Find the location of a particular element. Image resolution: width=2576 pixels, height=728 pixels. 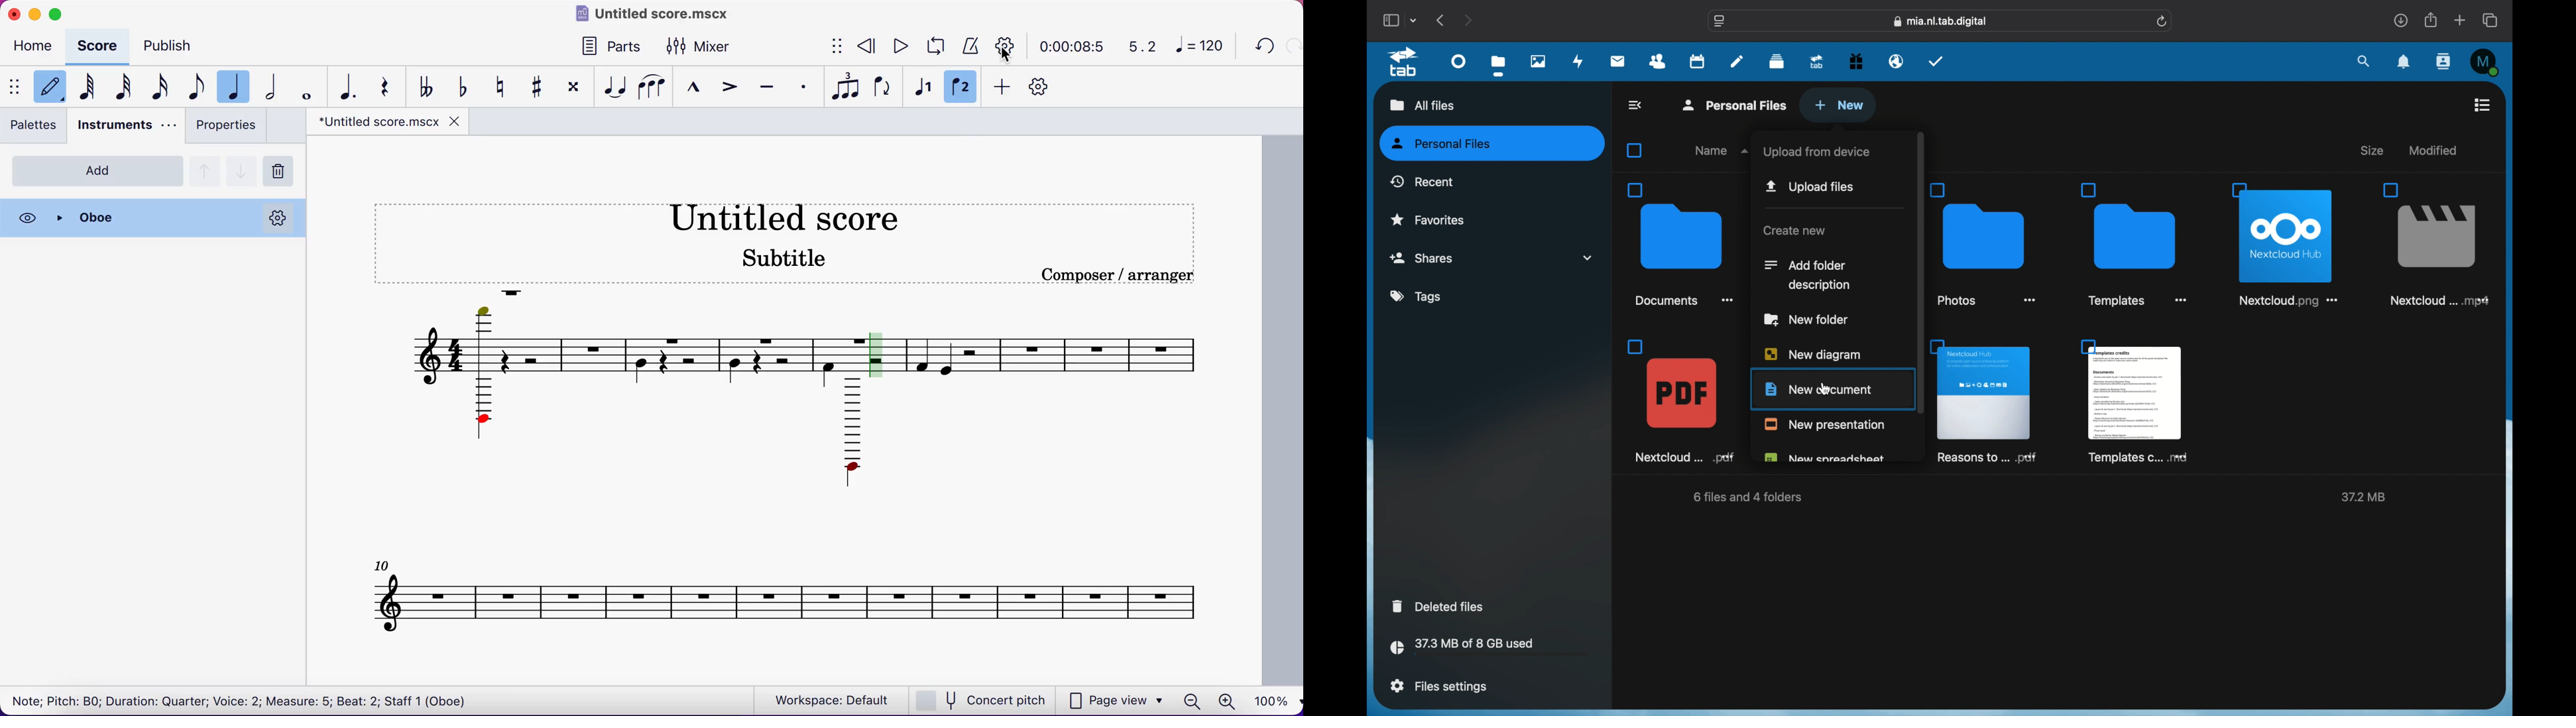

palettes is located at coordinates (37, 128).